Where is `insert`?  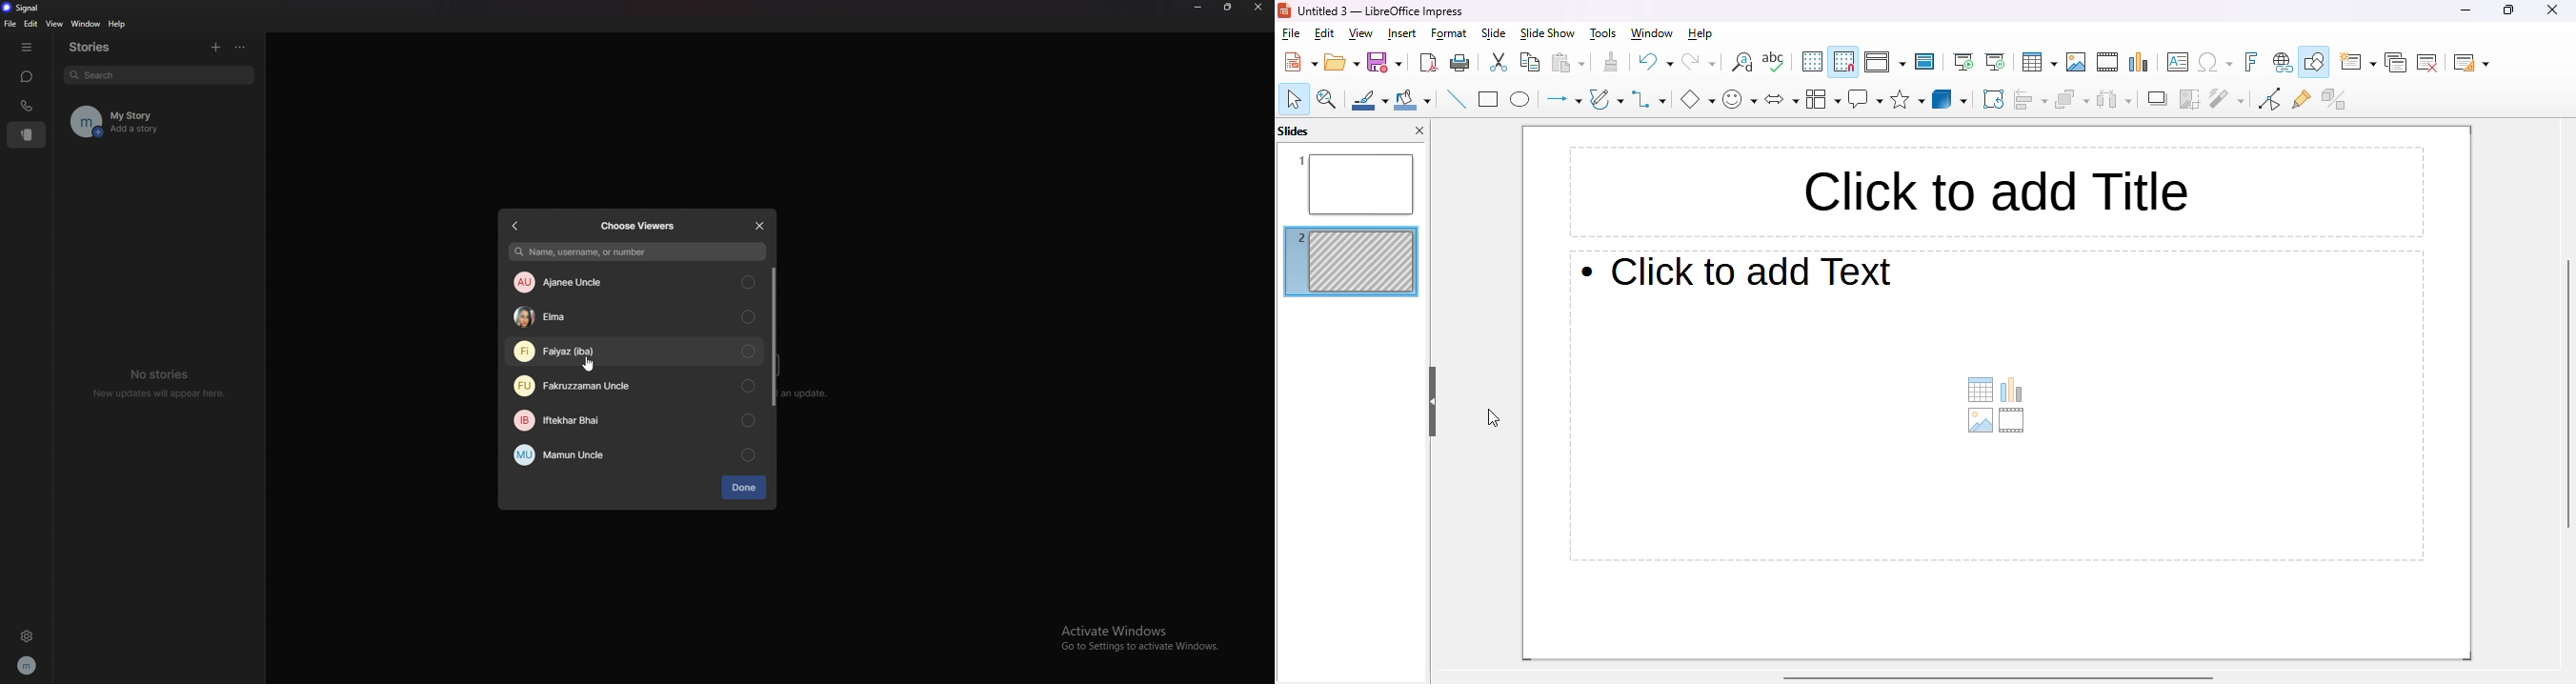 insert is located at coordinates (1401, 33).